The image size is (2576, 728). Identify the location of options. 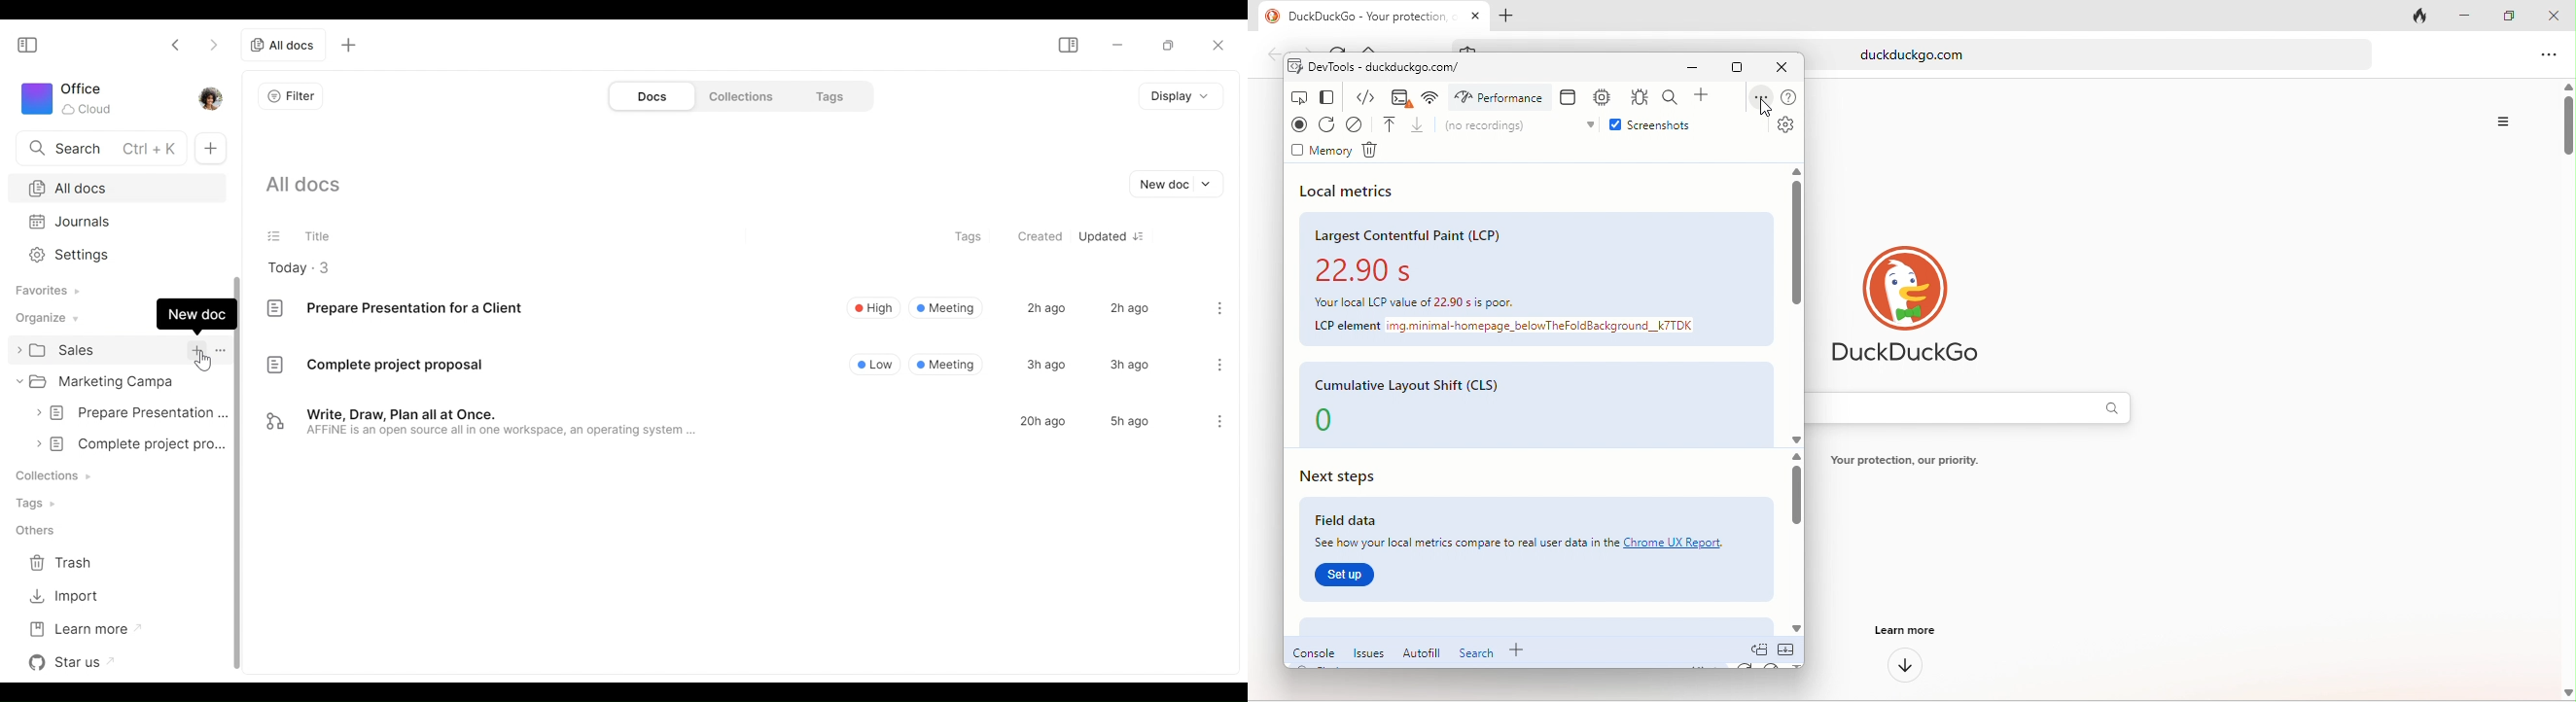
(1759, 98).